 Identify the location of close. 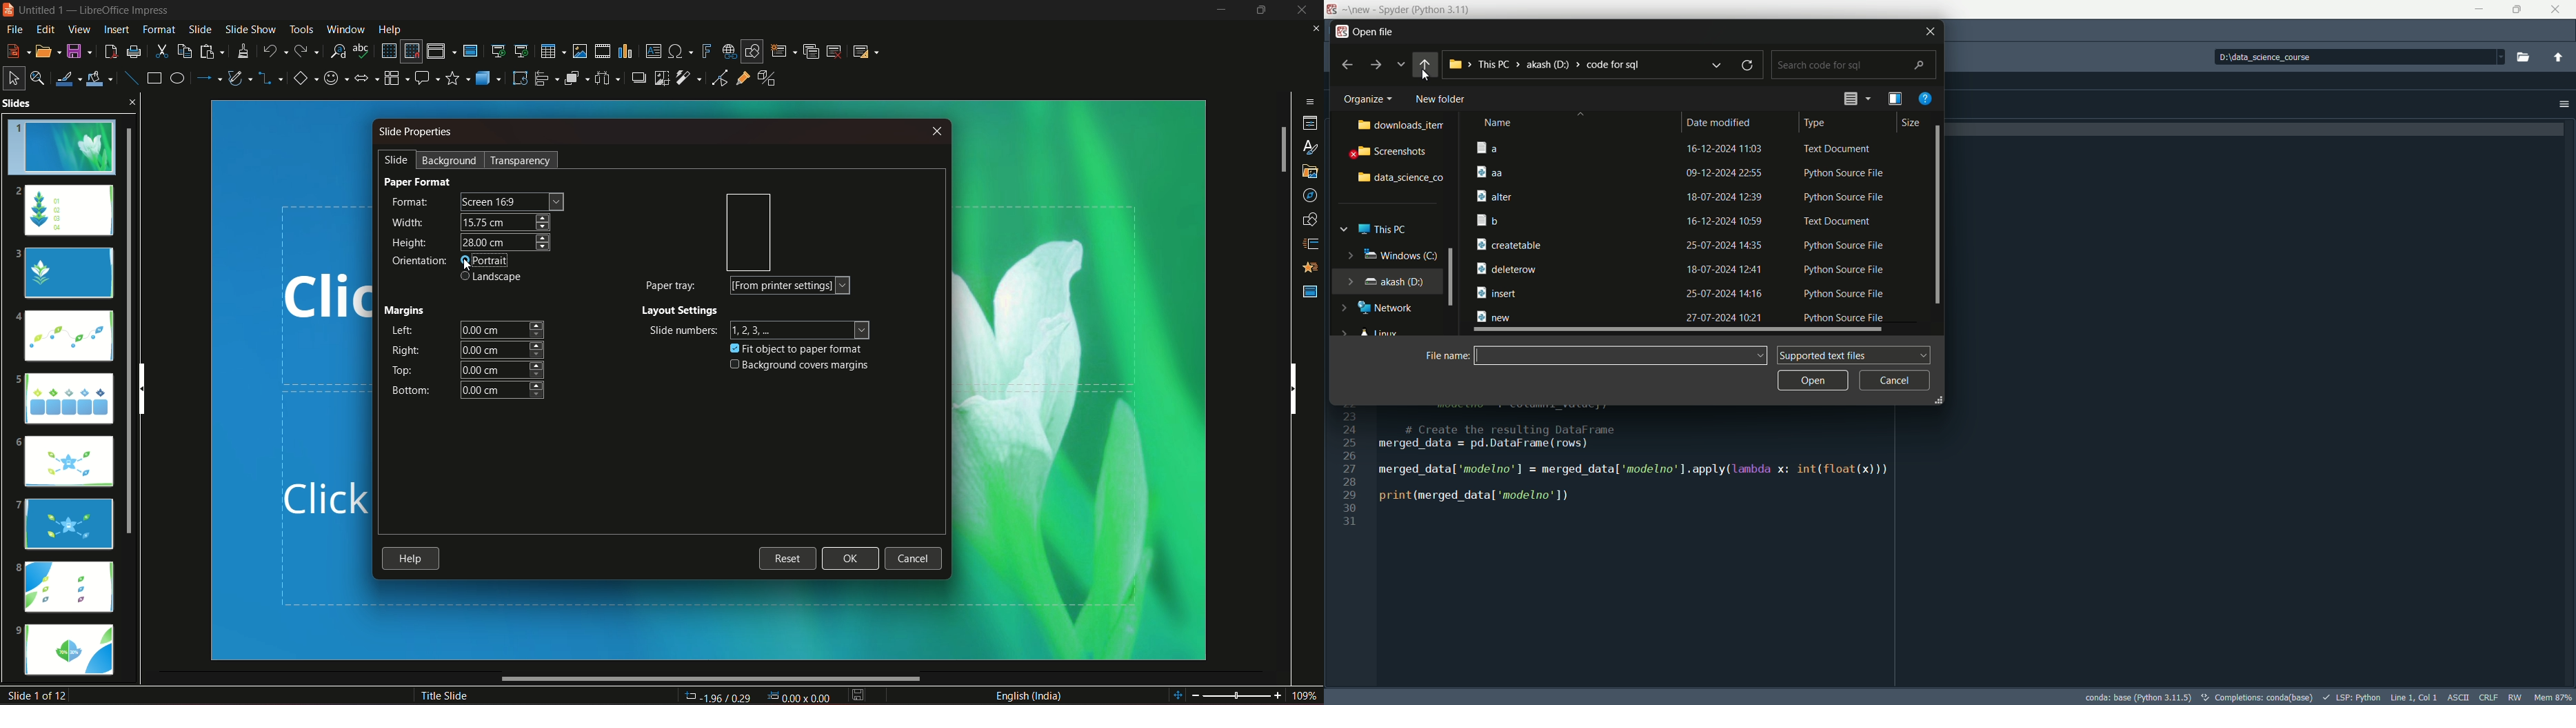
(2557, 10).